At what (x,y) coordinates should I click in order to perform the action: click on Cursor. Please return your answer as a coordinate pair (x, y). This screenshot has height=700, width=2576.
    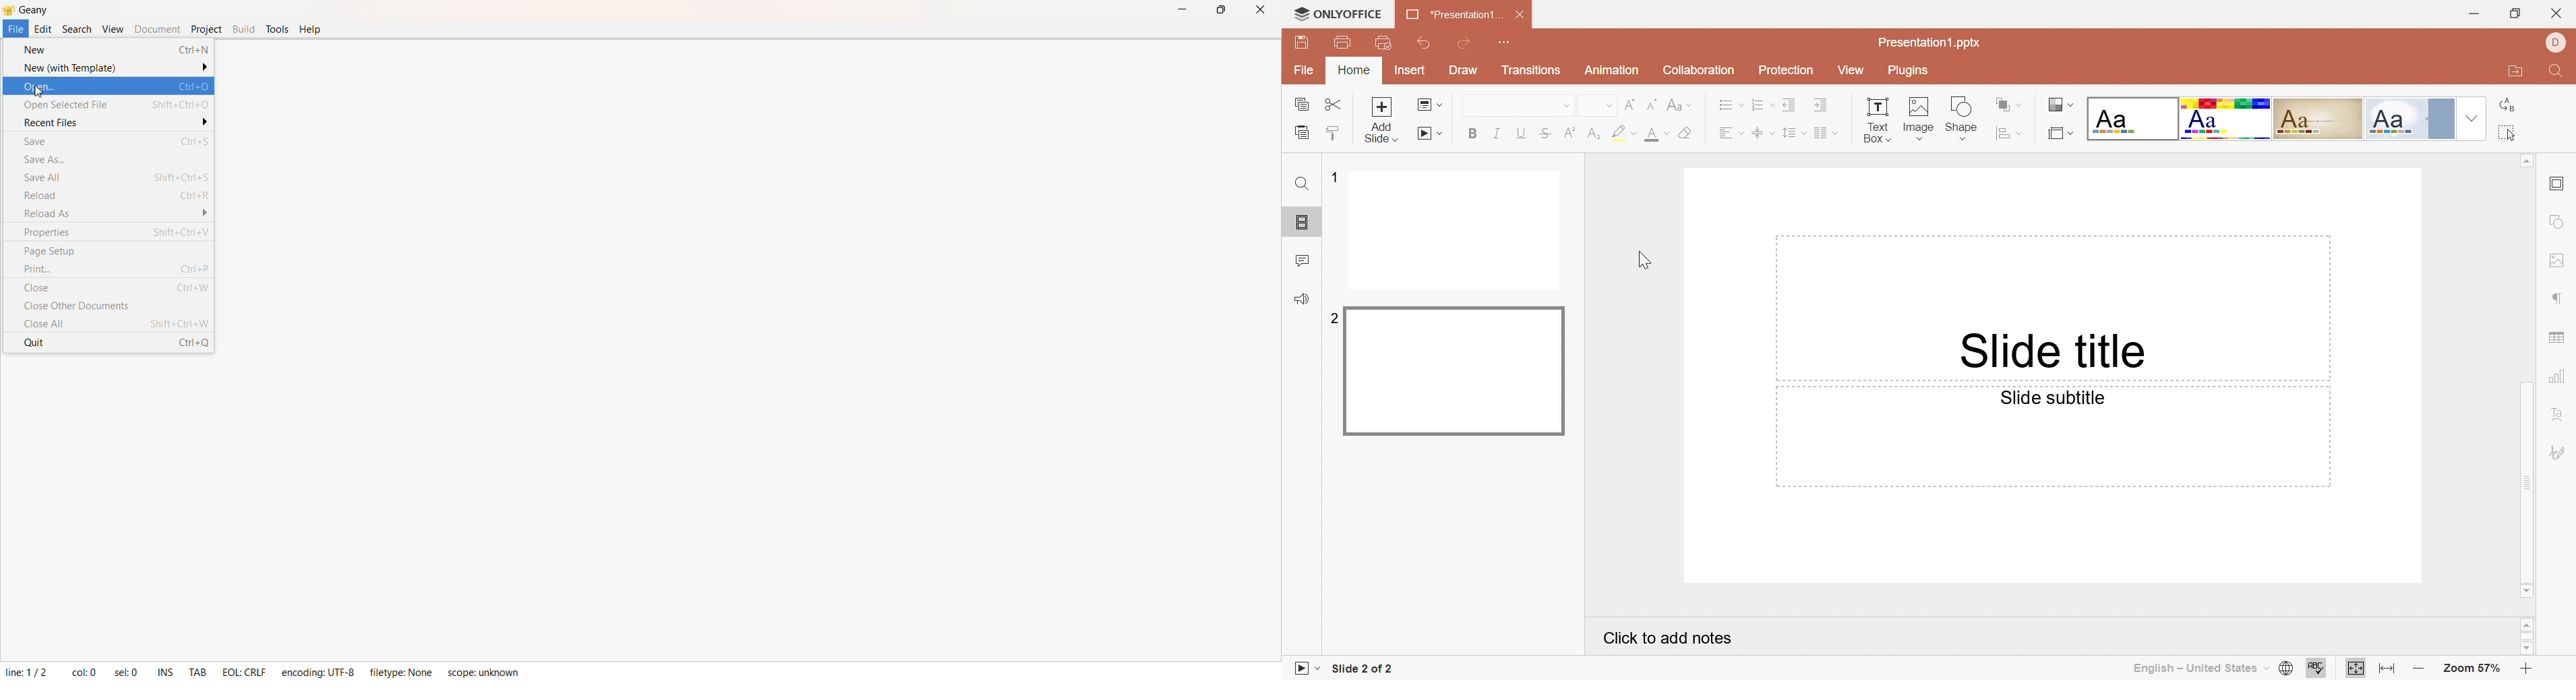
    Looking at the image, I should click on (1645, 259).